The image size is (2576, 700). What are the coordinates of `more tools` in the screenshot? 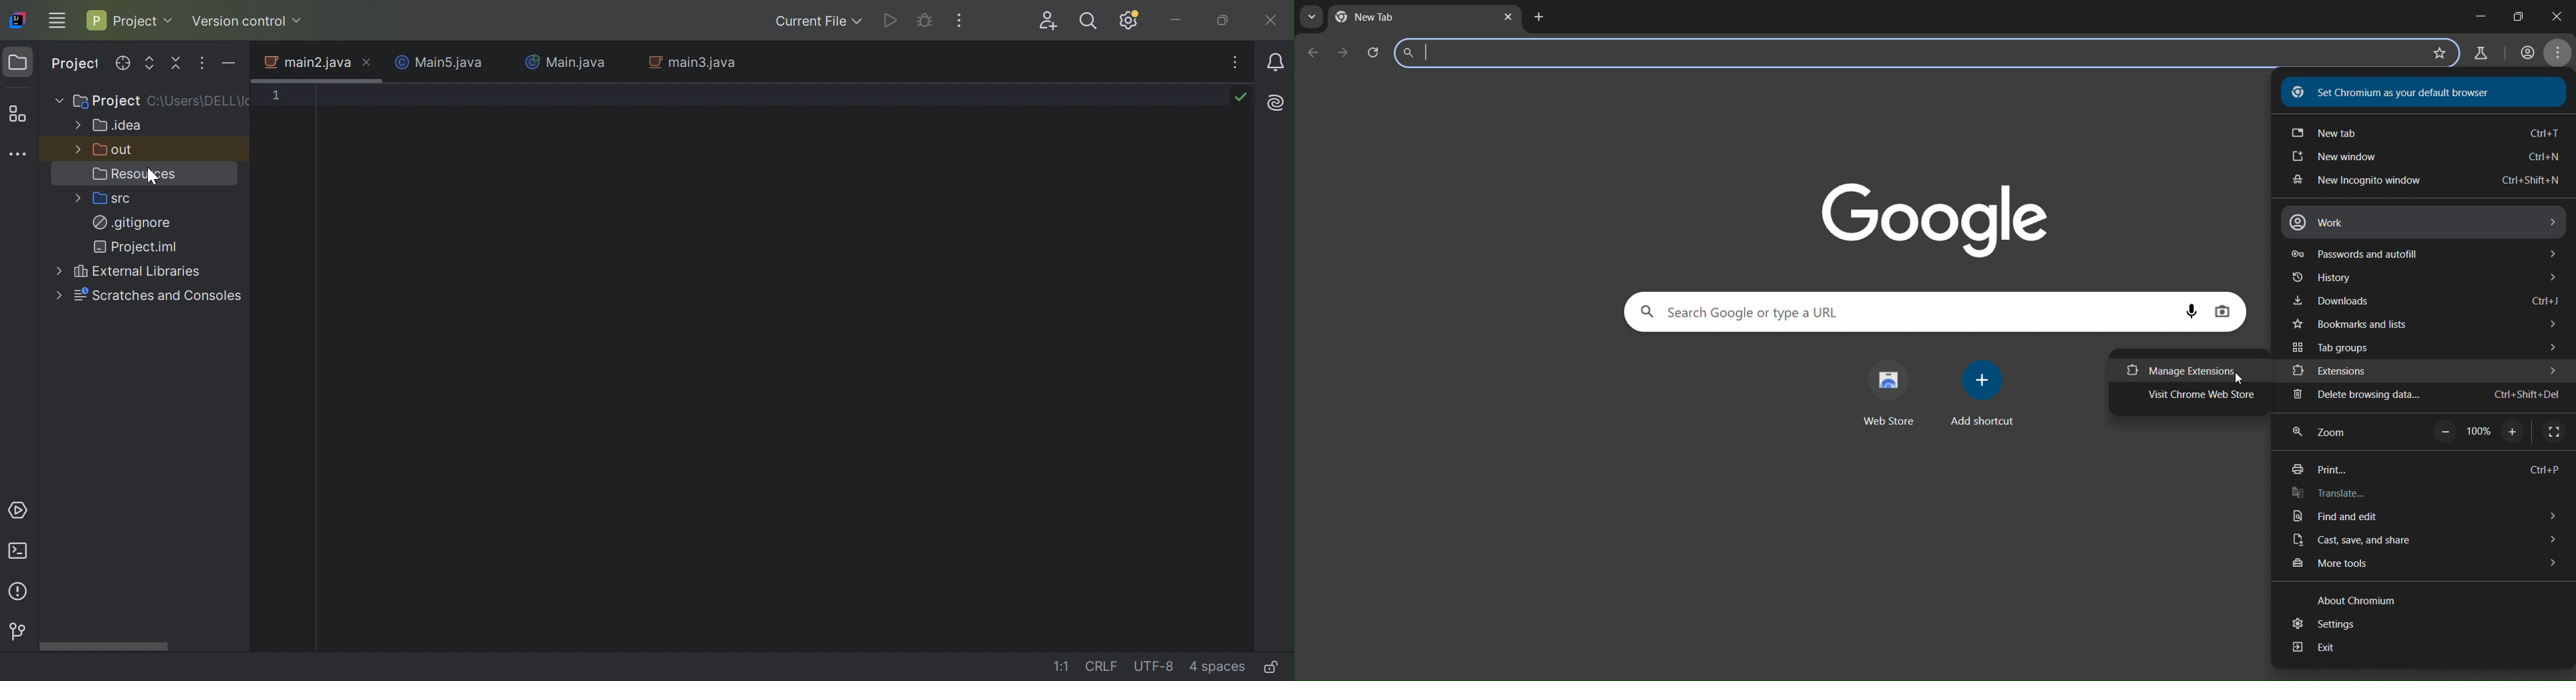 It's located at (2427, 565).